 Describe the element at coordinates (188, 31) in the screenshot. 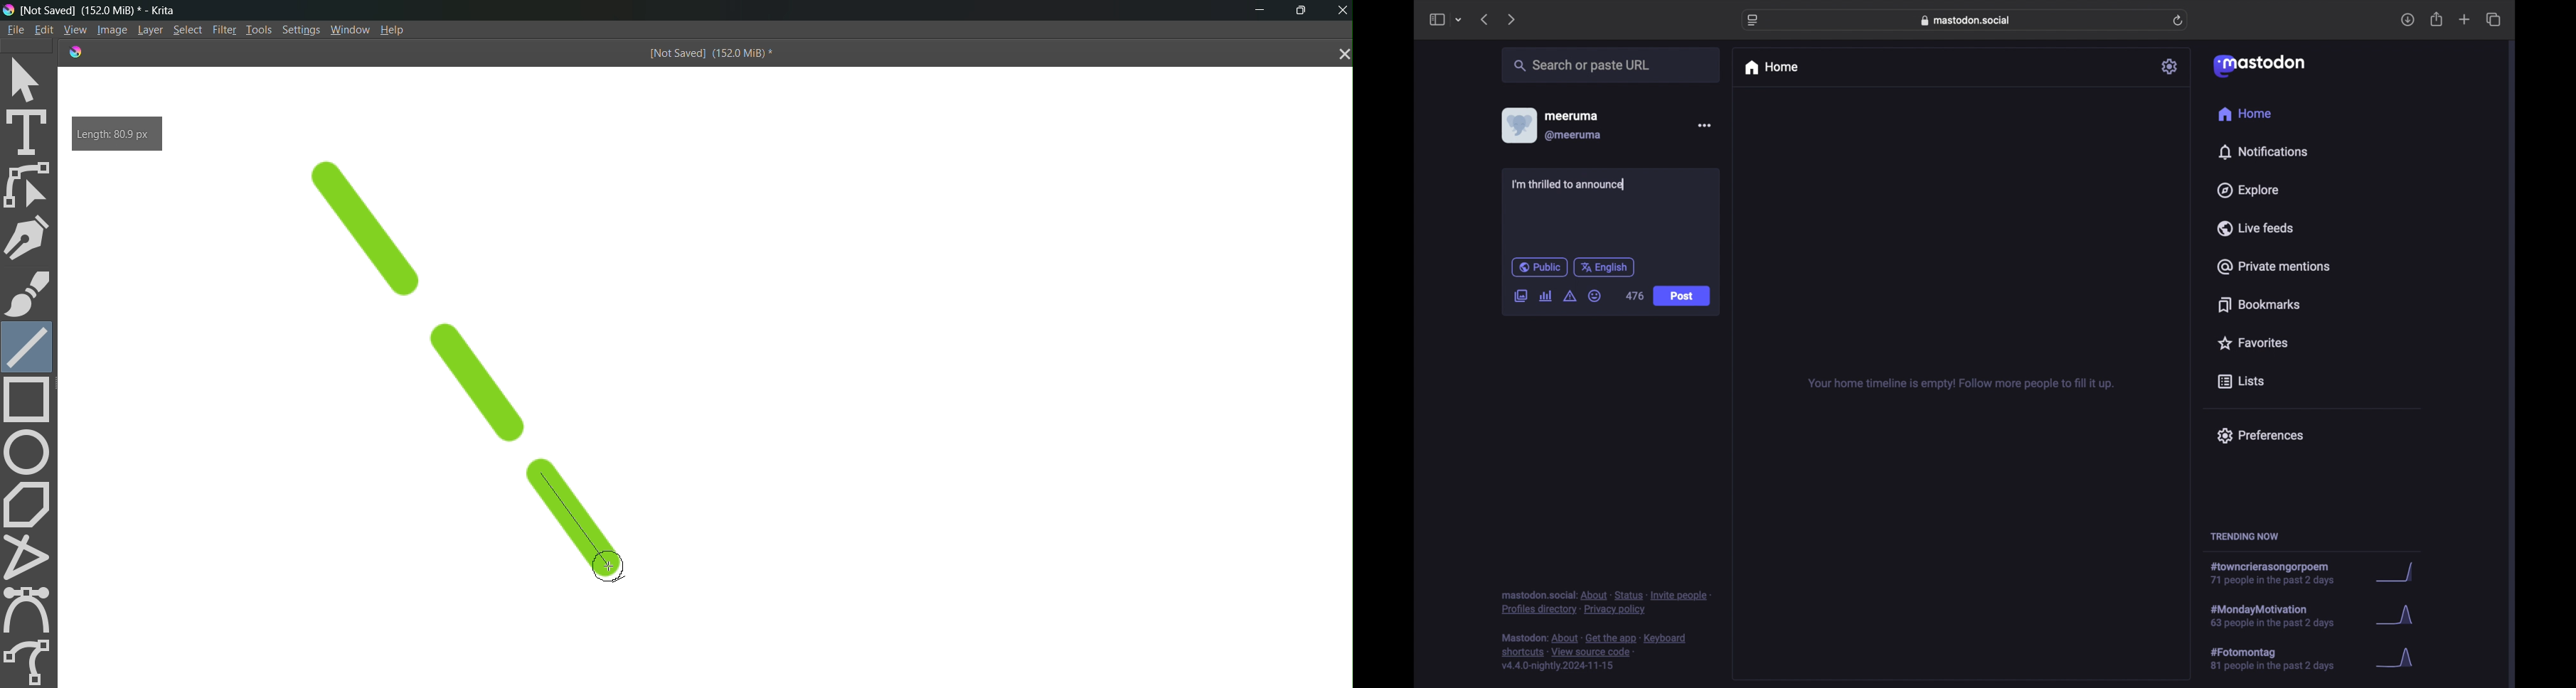

I see `Select` at that location.